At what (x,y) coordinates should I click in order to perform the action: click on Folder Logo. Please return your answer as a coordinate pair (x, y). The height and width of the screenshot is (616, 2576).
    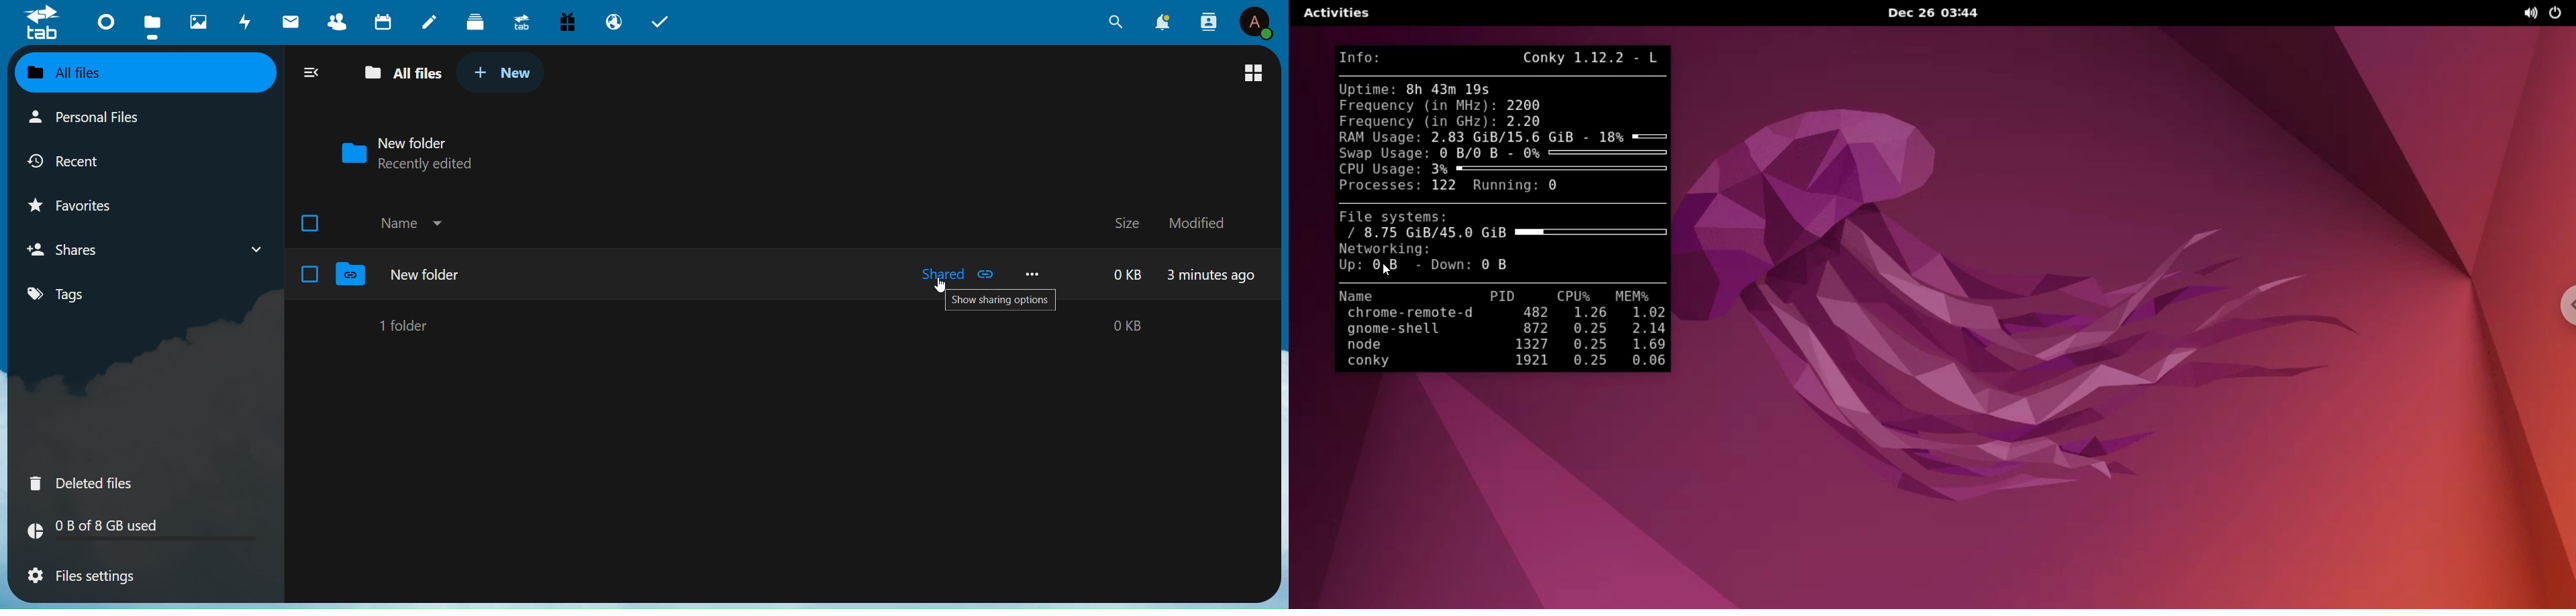
    Looking at the image, I should click on (352, 275).